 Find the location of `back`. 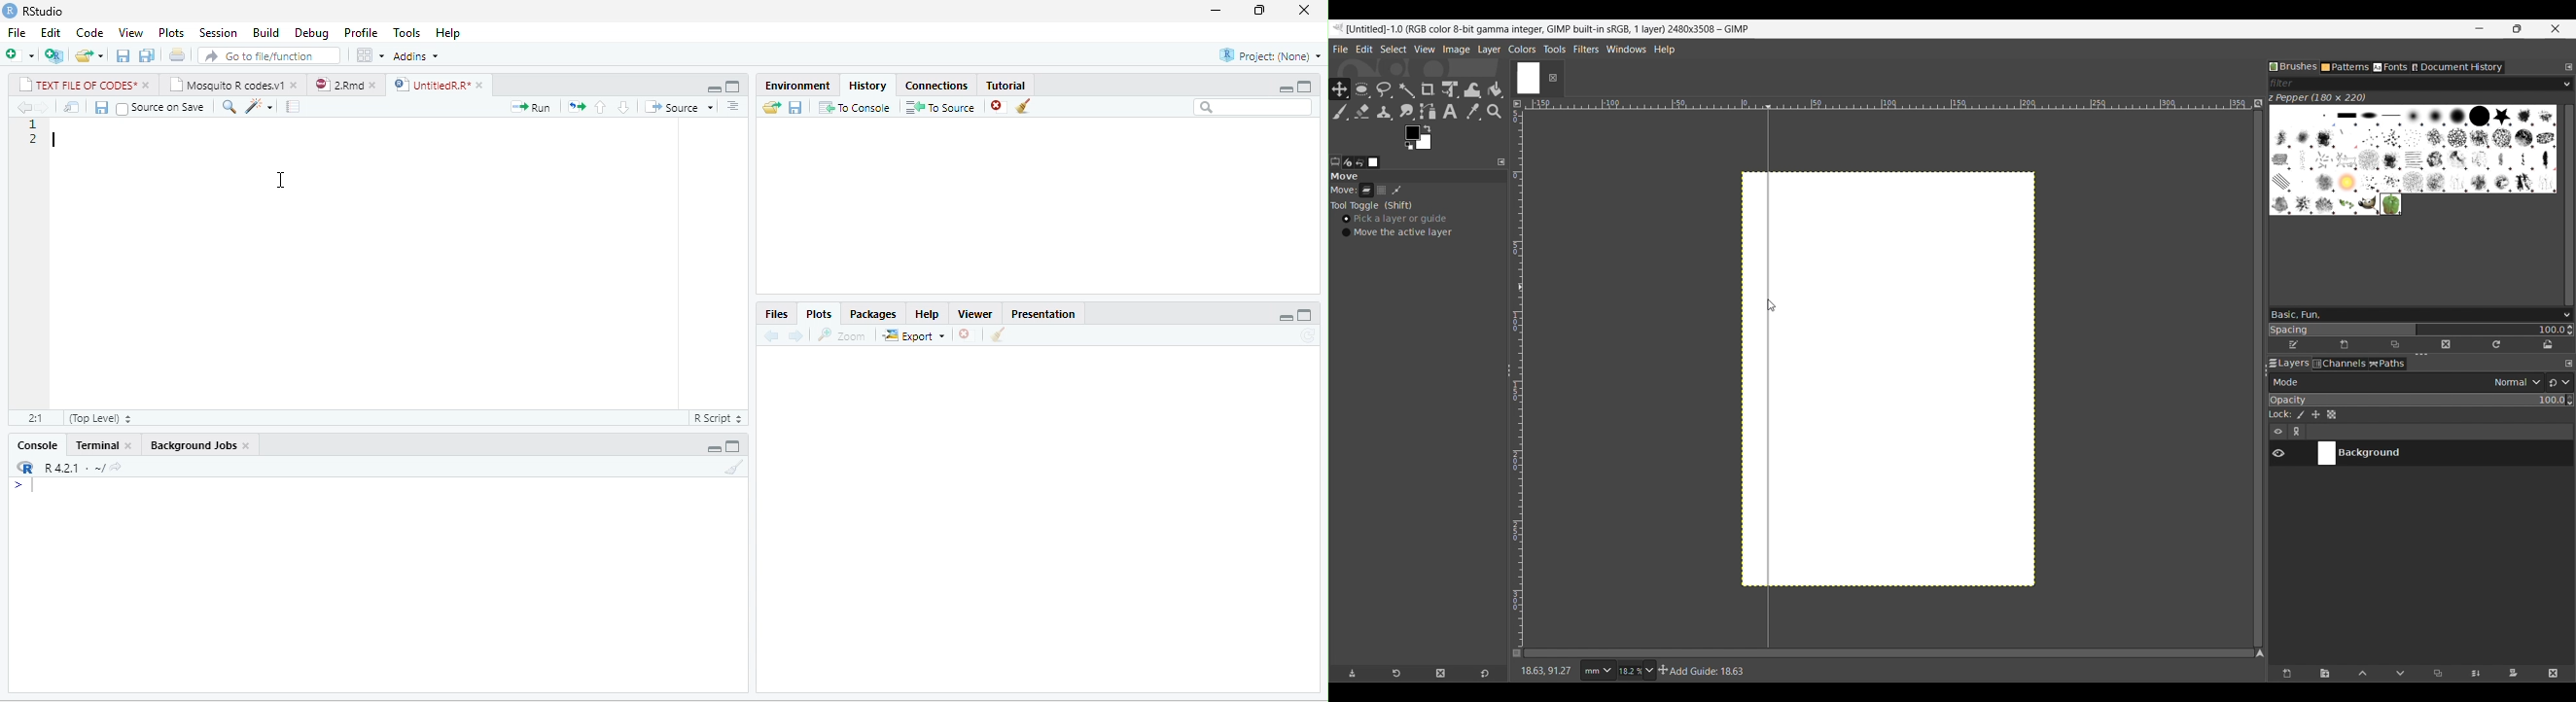

back is located at coordinates (772, 335).